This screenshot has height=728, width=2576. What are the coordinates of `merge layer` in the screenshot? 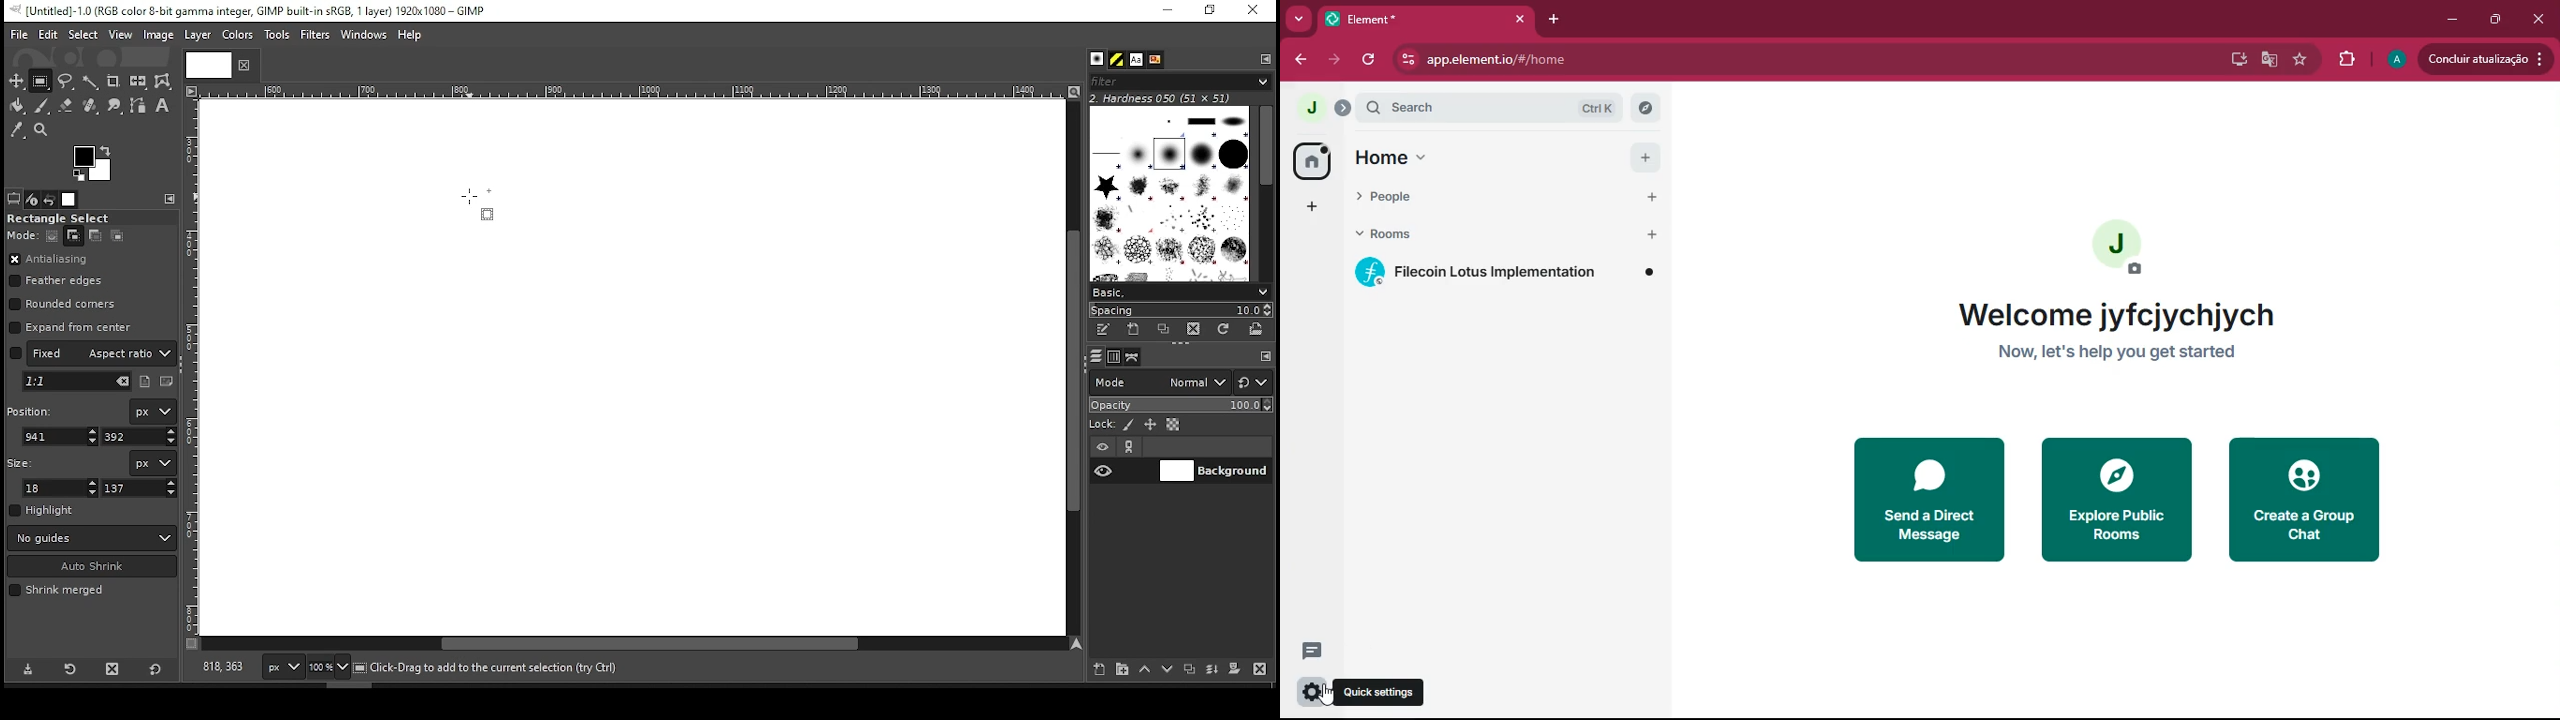 It's located at (1212, 670).